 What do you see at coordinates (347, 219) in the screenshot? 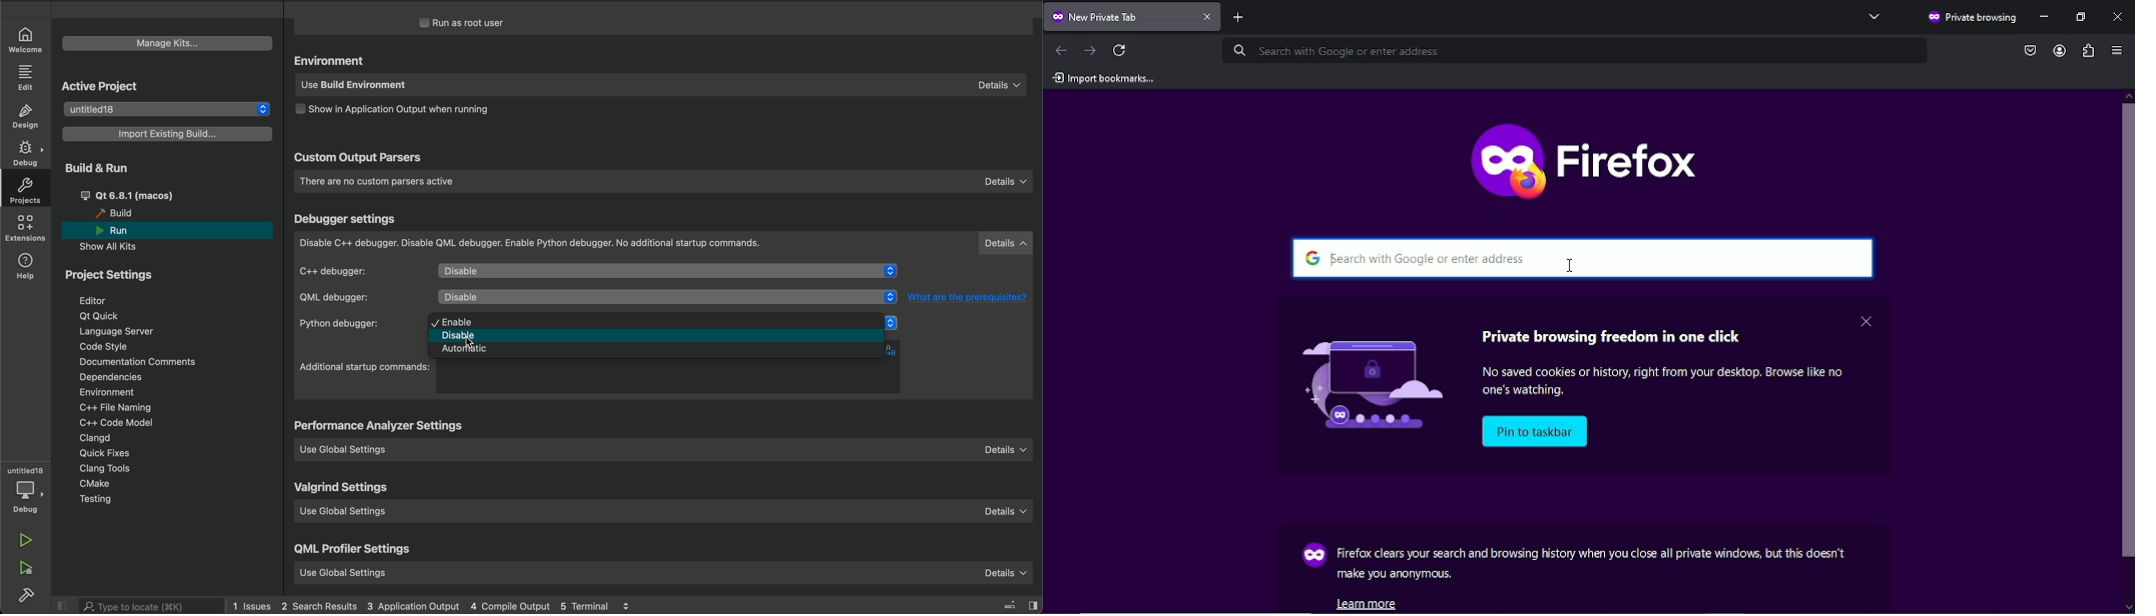
I see `debugger settings` at bounding box center [347, 219].